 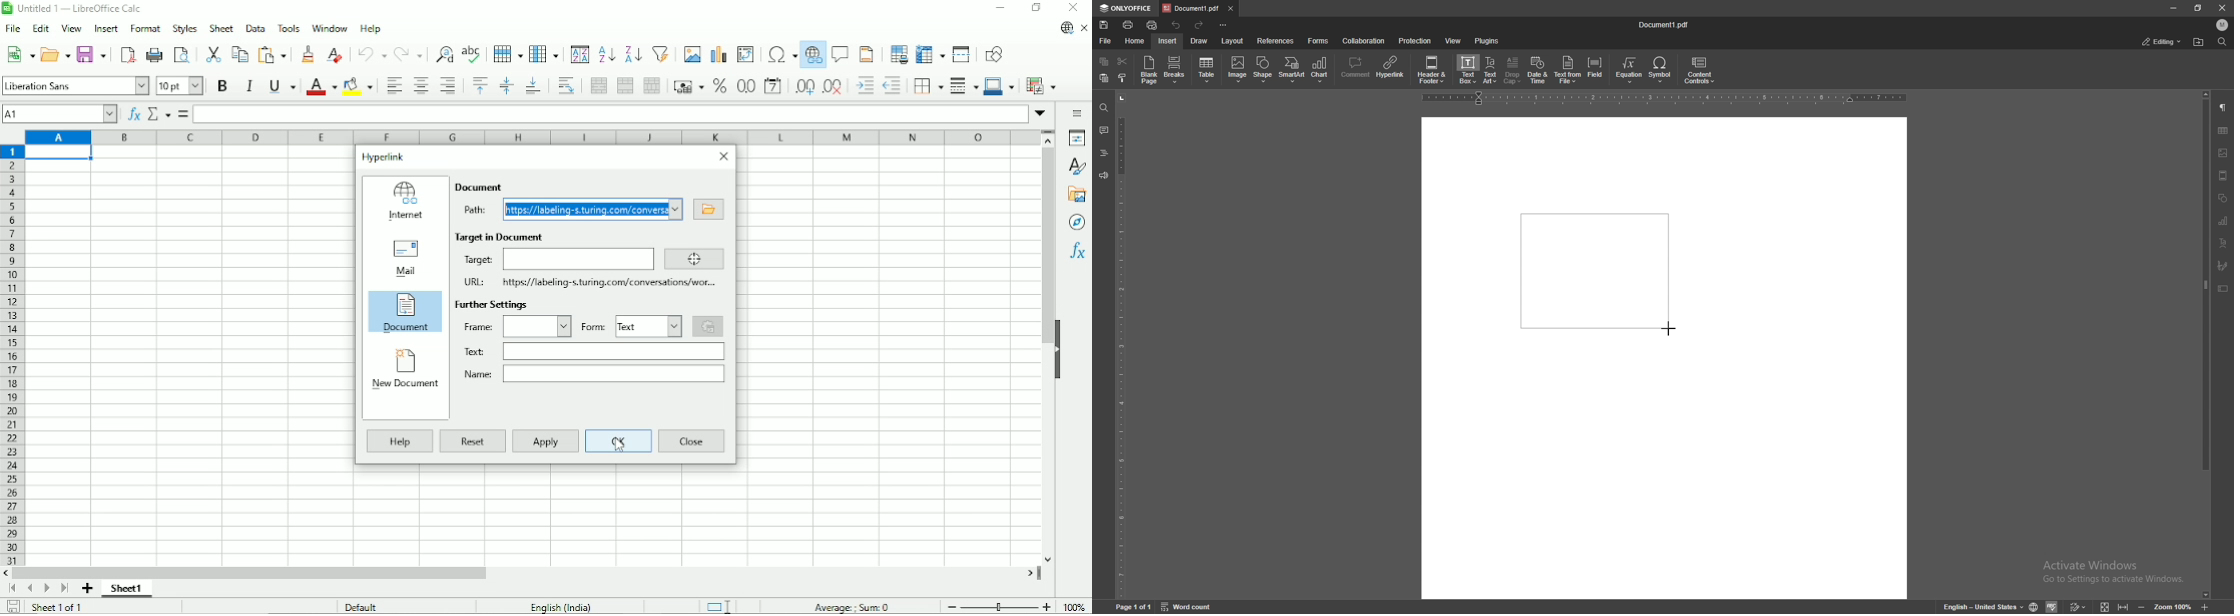 I want to click on Minimize, so click(x=1000, y=9).